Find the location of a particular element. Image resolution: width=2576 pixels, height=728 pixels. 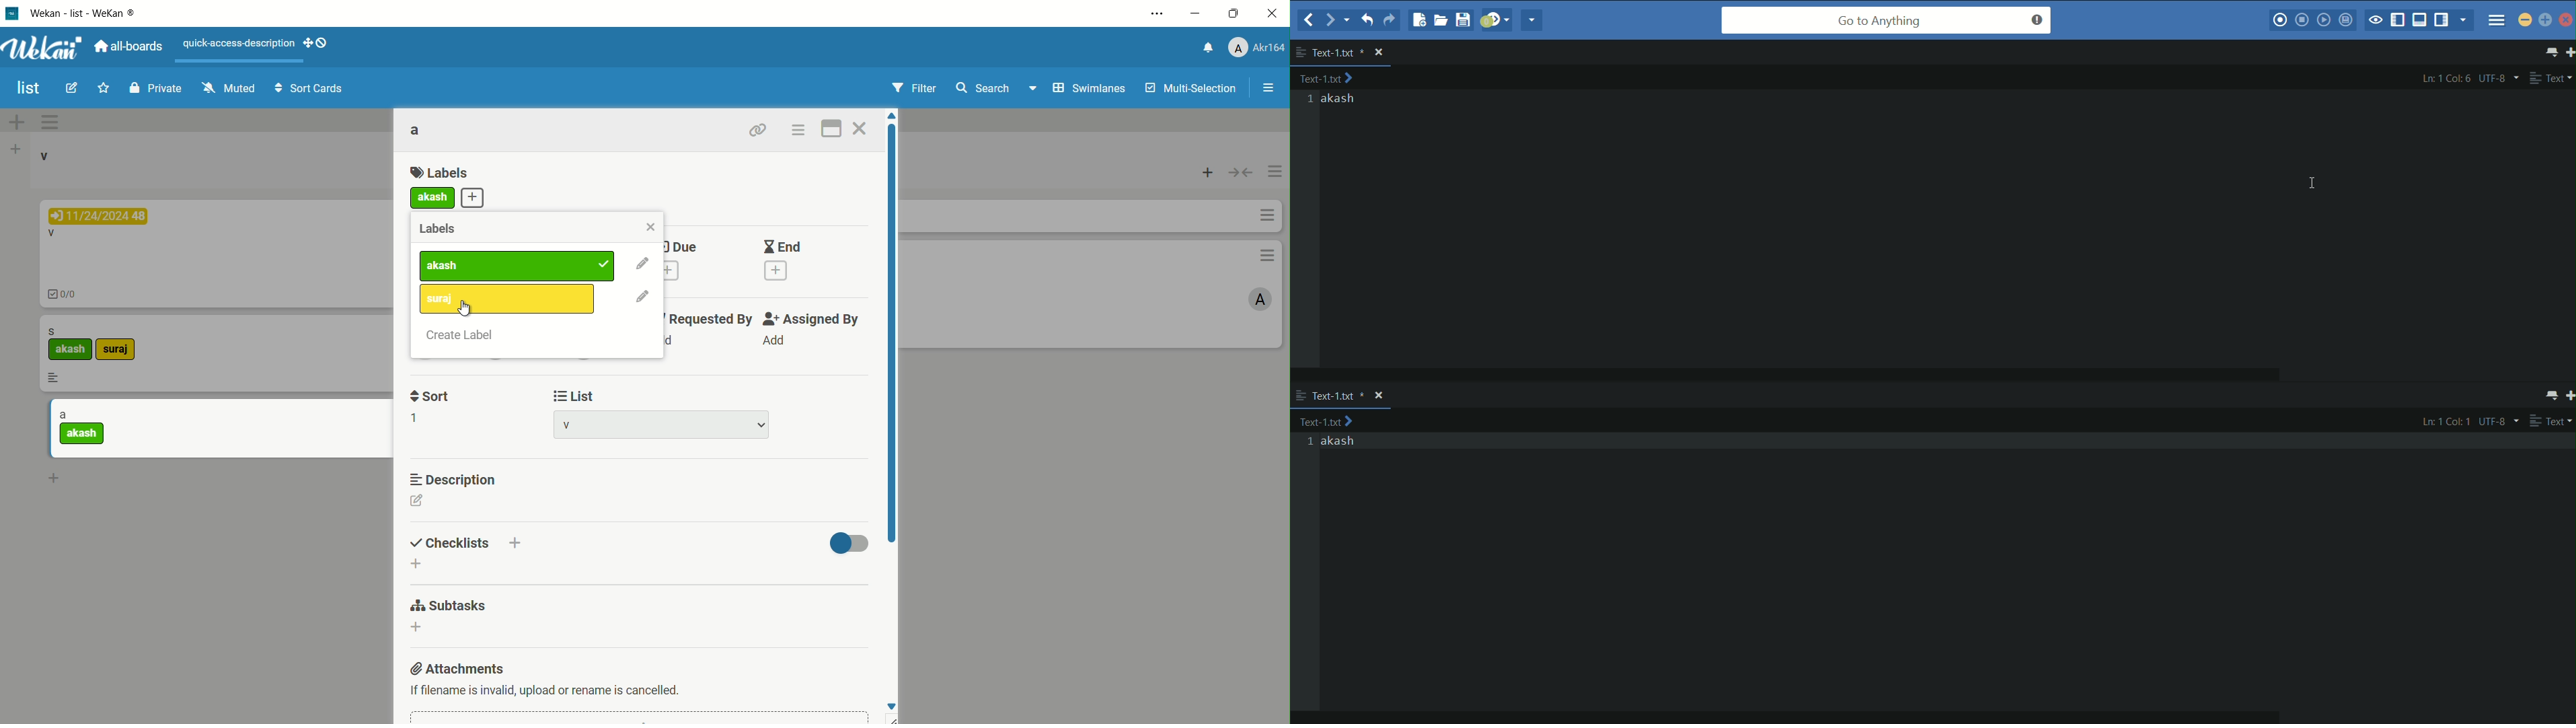

options is located at coordinates (1264, 256).